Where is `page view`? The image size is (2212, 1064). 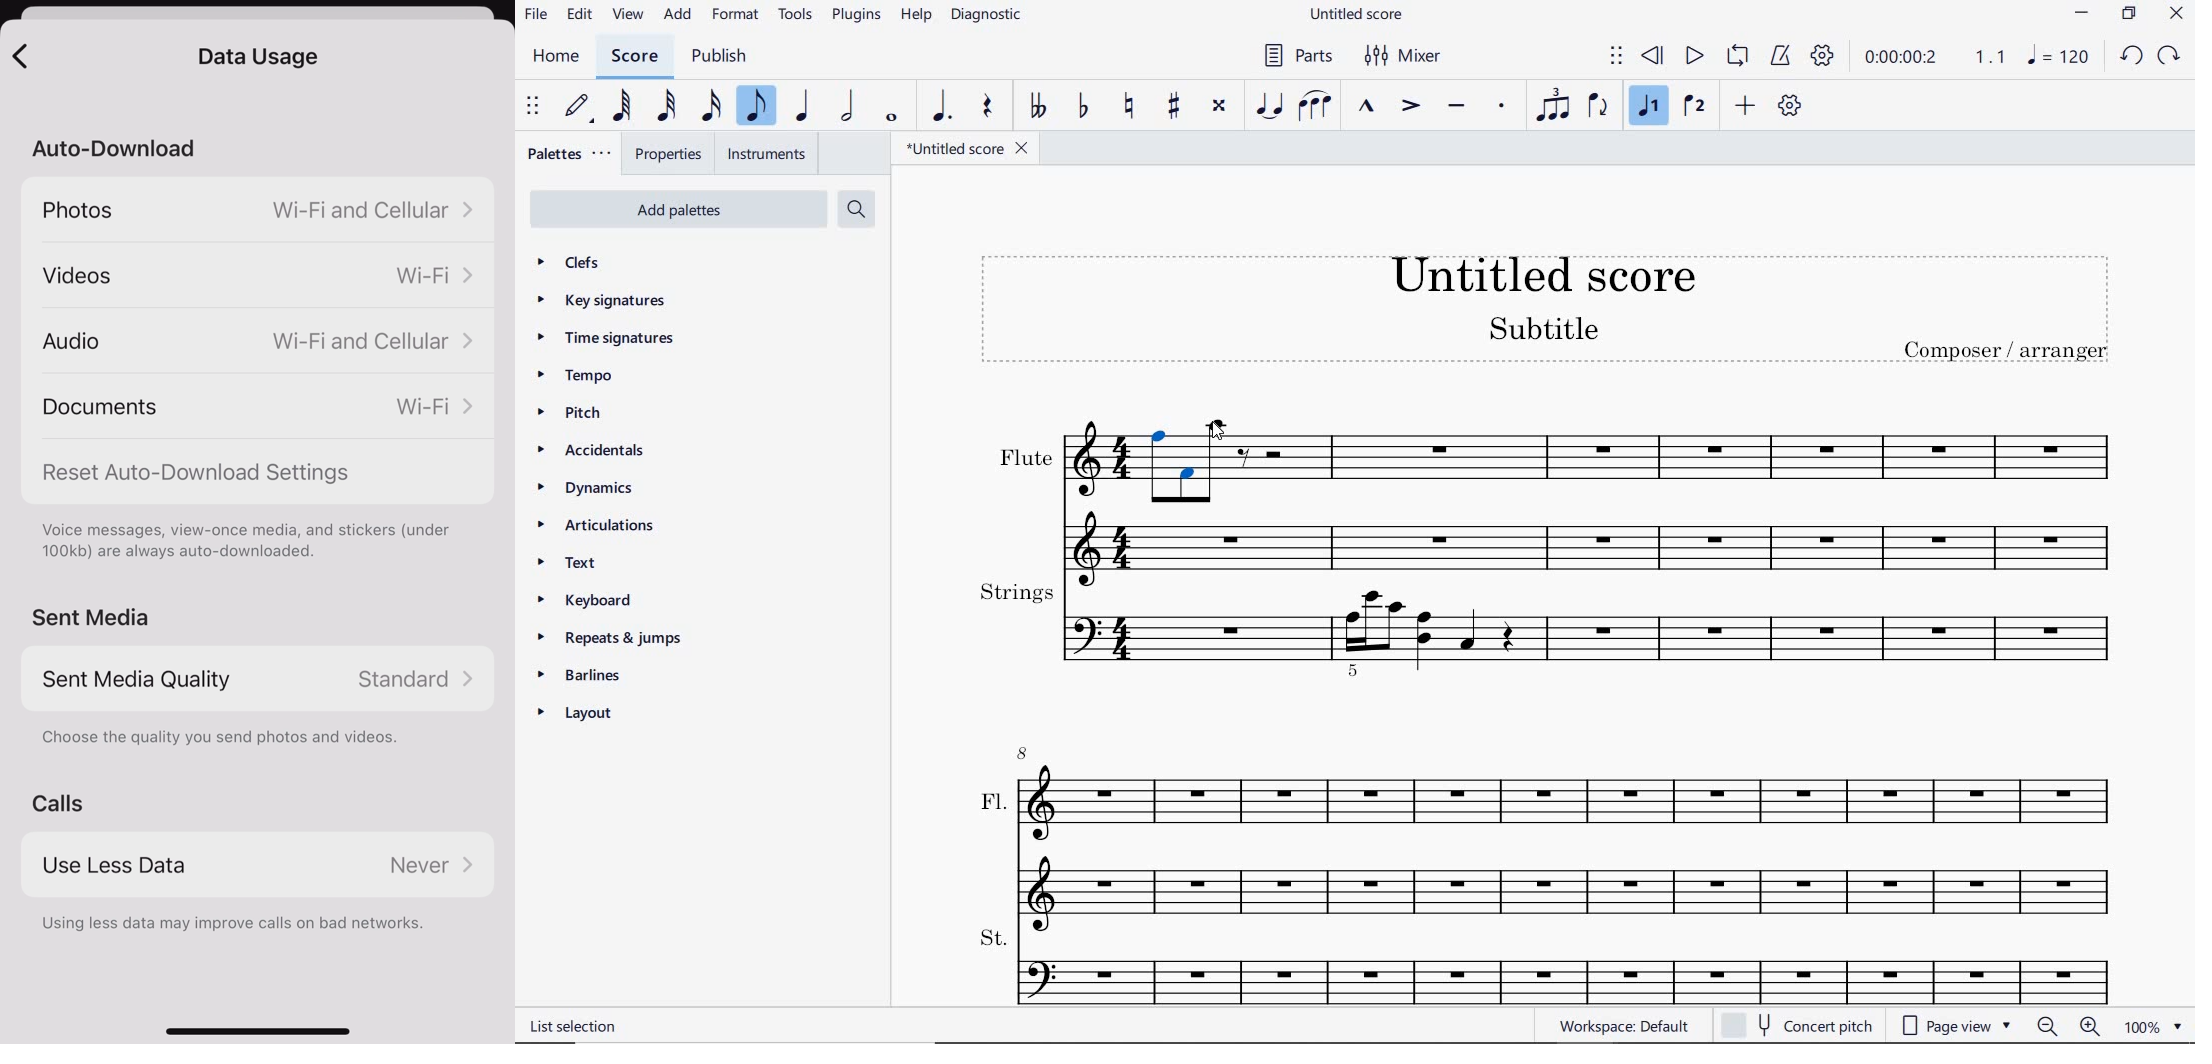
page view is located at coordinates (1955, 1026).